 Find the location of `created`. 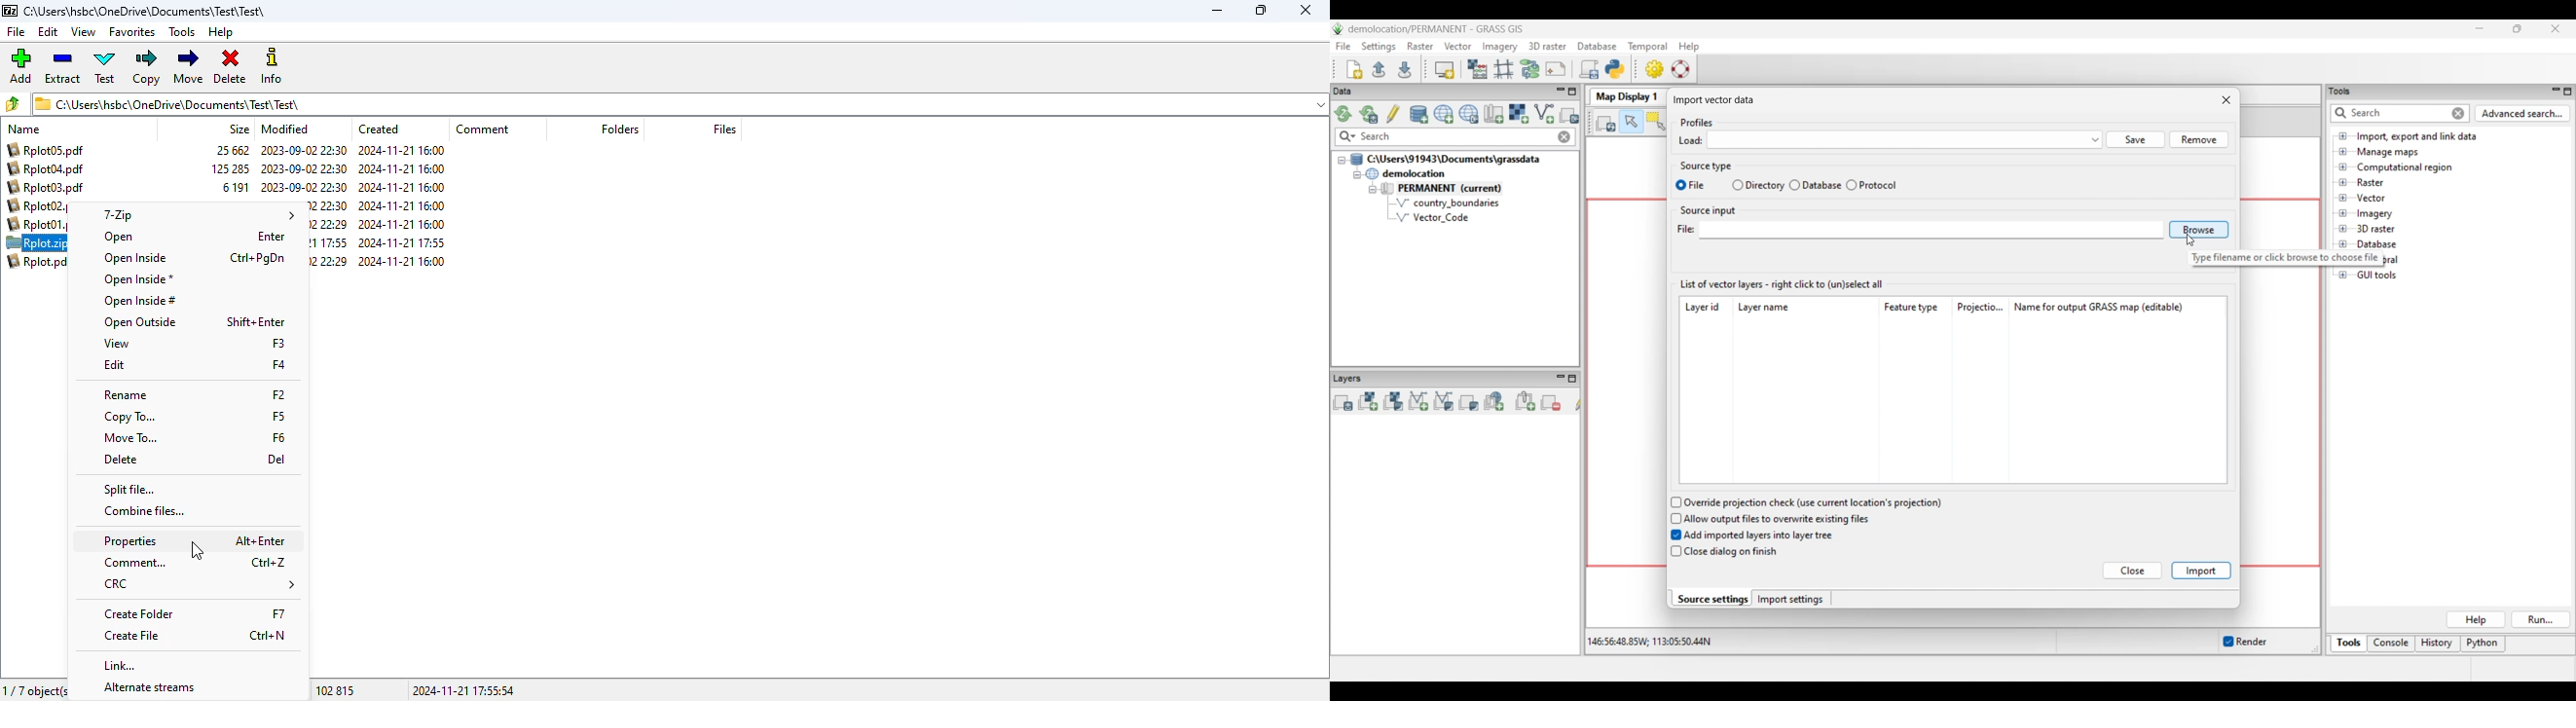

created is located at coordinates (379, 129).